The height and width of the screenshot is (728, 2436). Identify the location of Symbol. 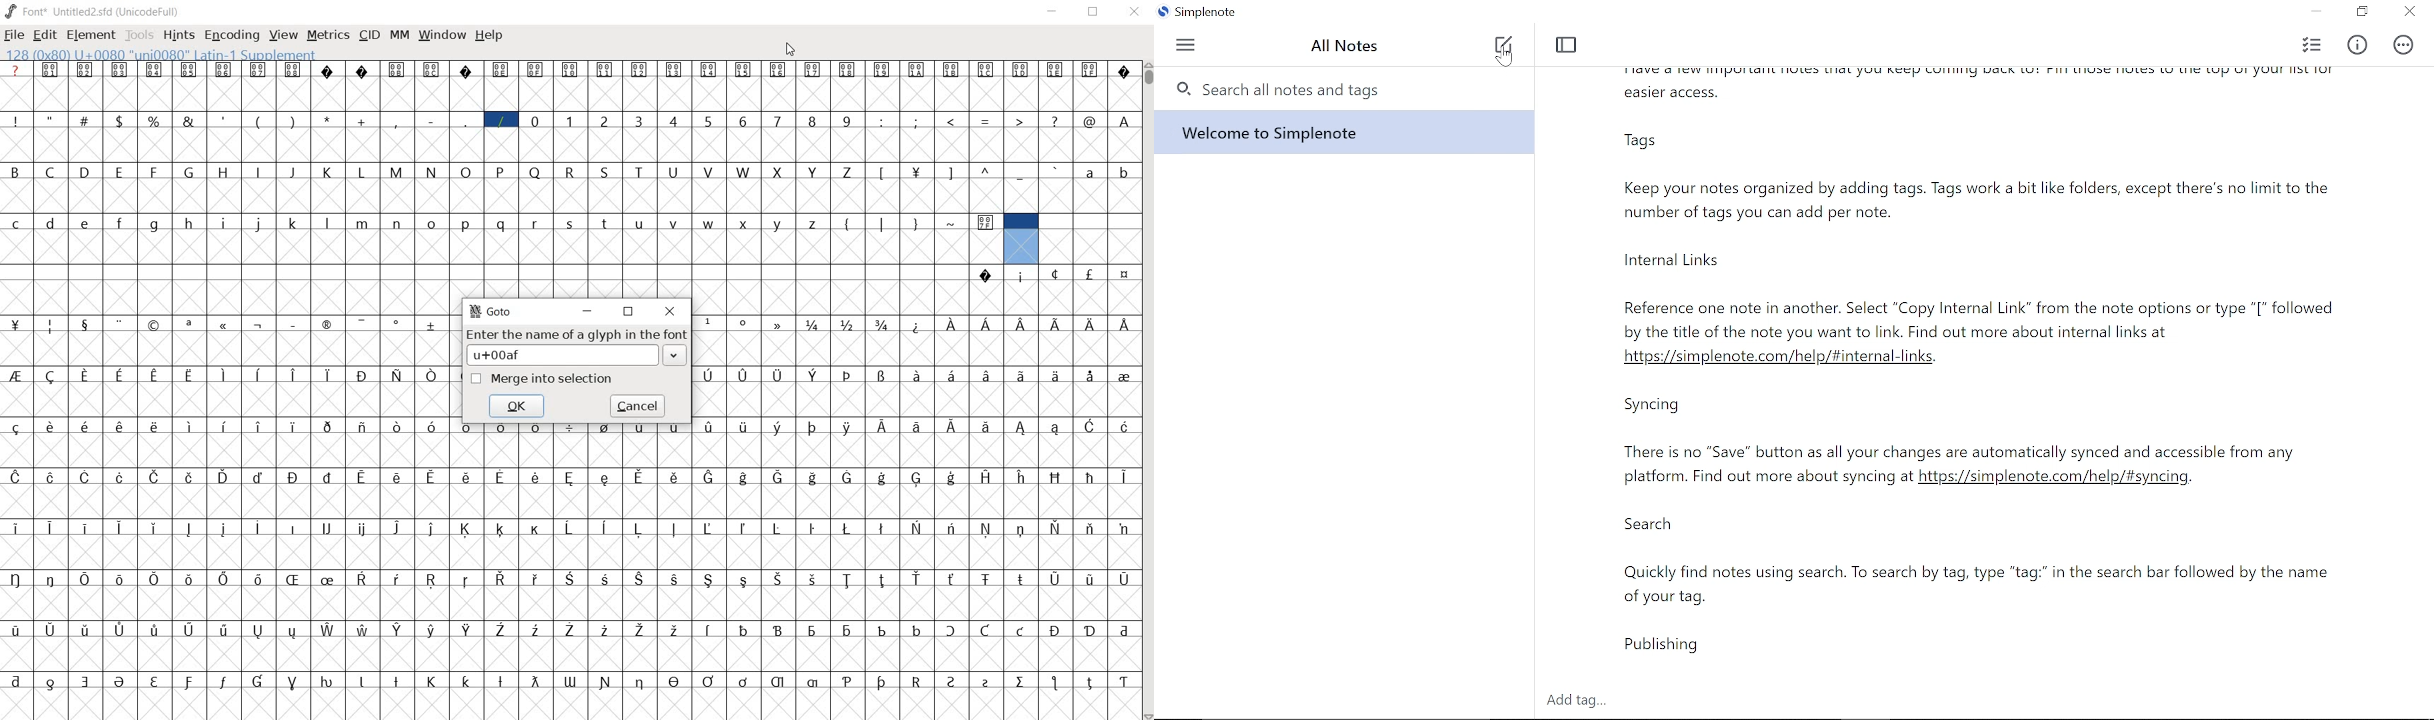
(326, 323).